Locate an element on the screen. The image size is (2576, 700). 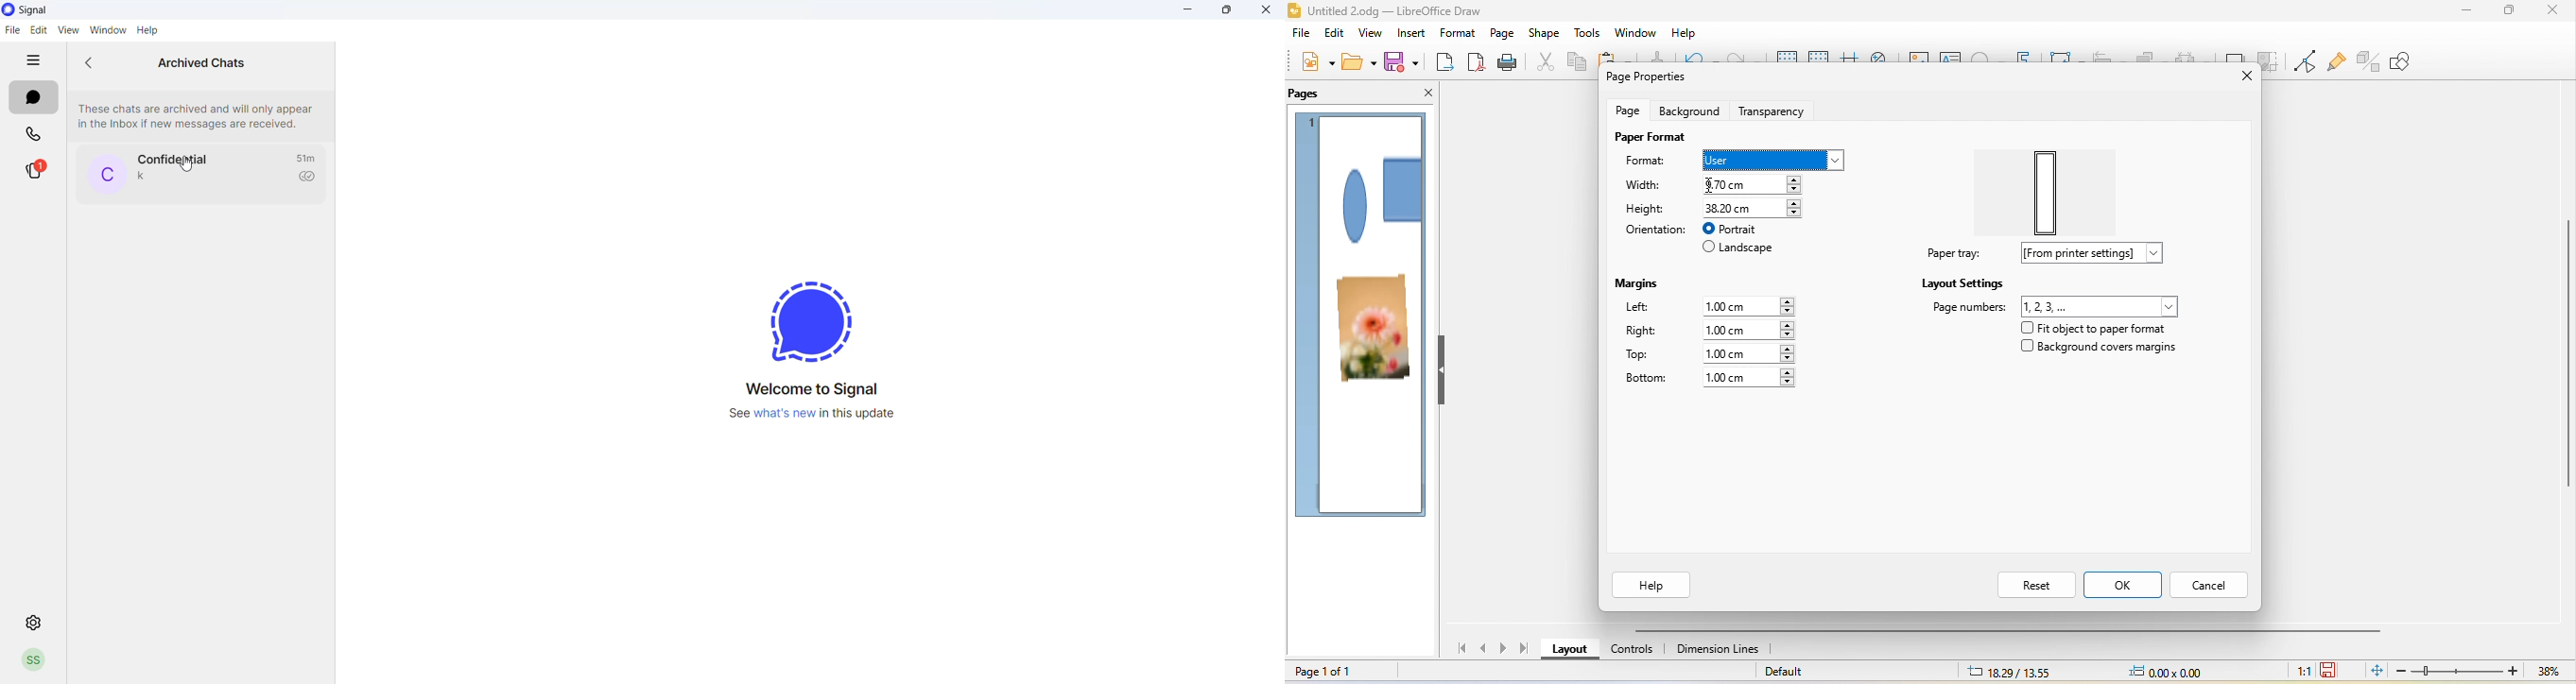
shape is located at coordinates (1547, 33).